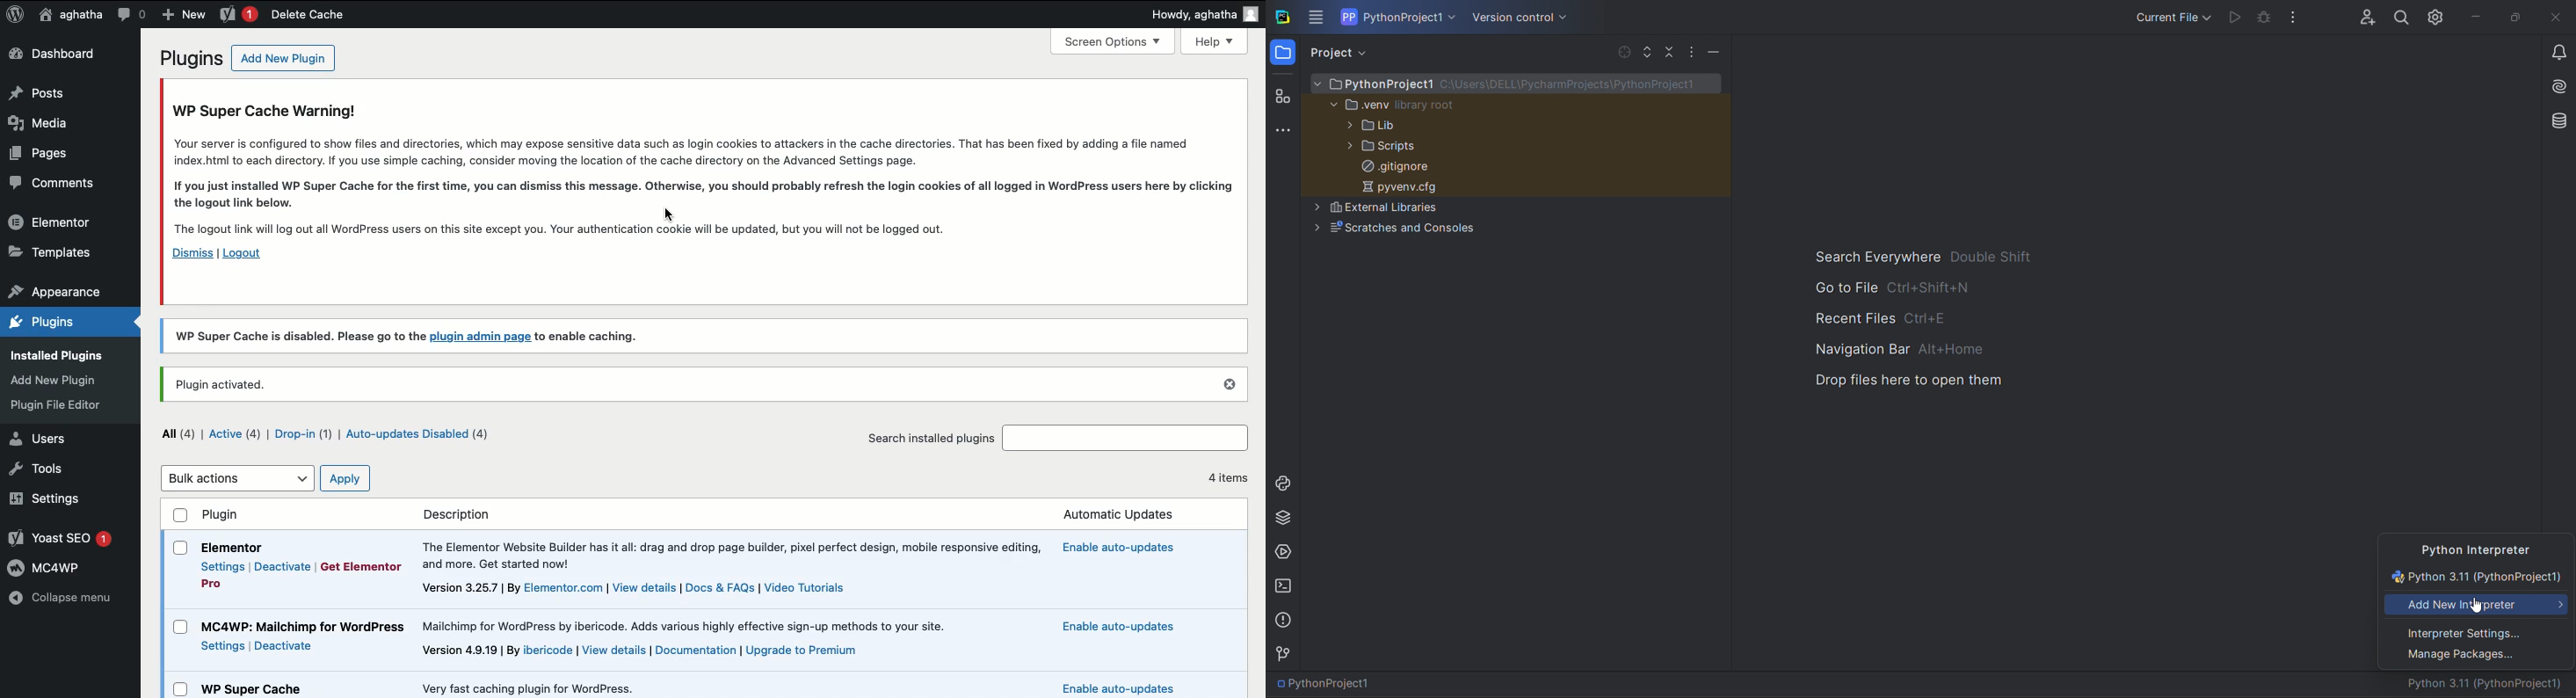  What do you see at coordinates (710, 337) in the screenshot?
I see `WP Super cache is disabled` at bounding box center [710, 337].